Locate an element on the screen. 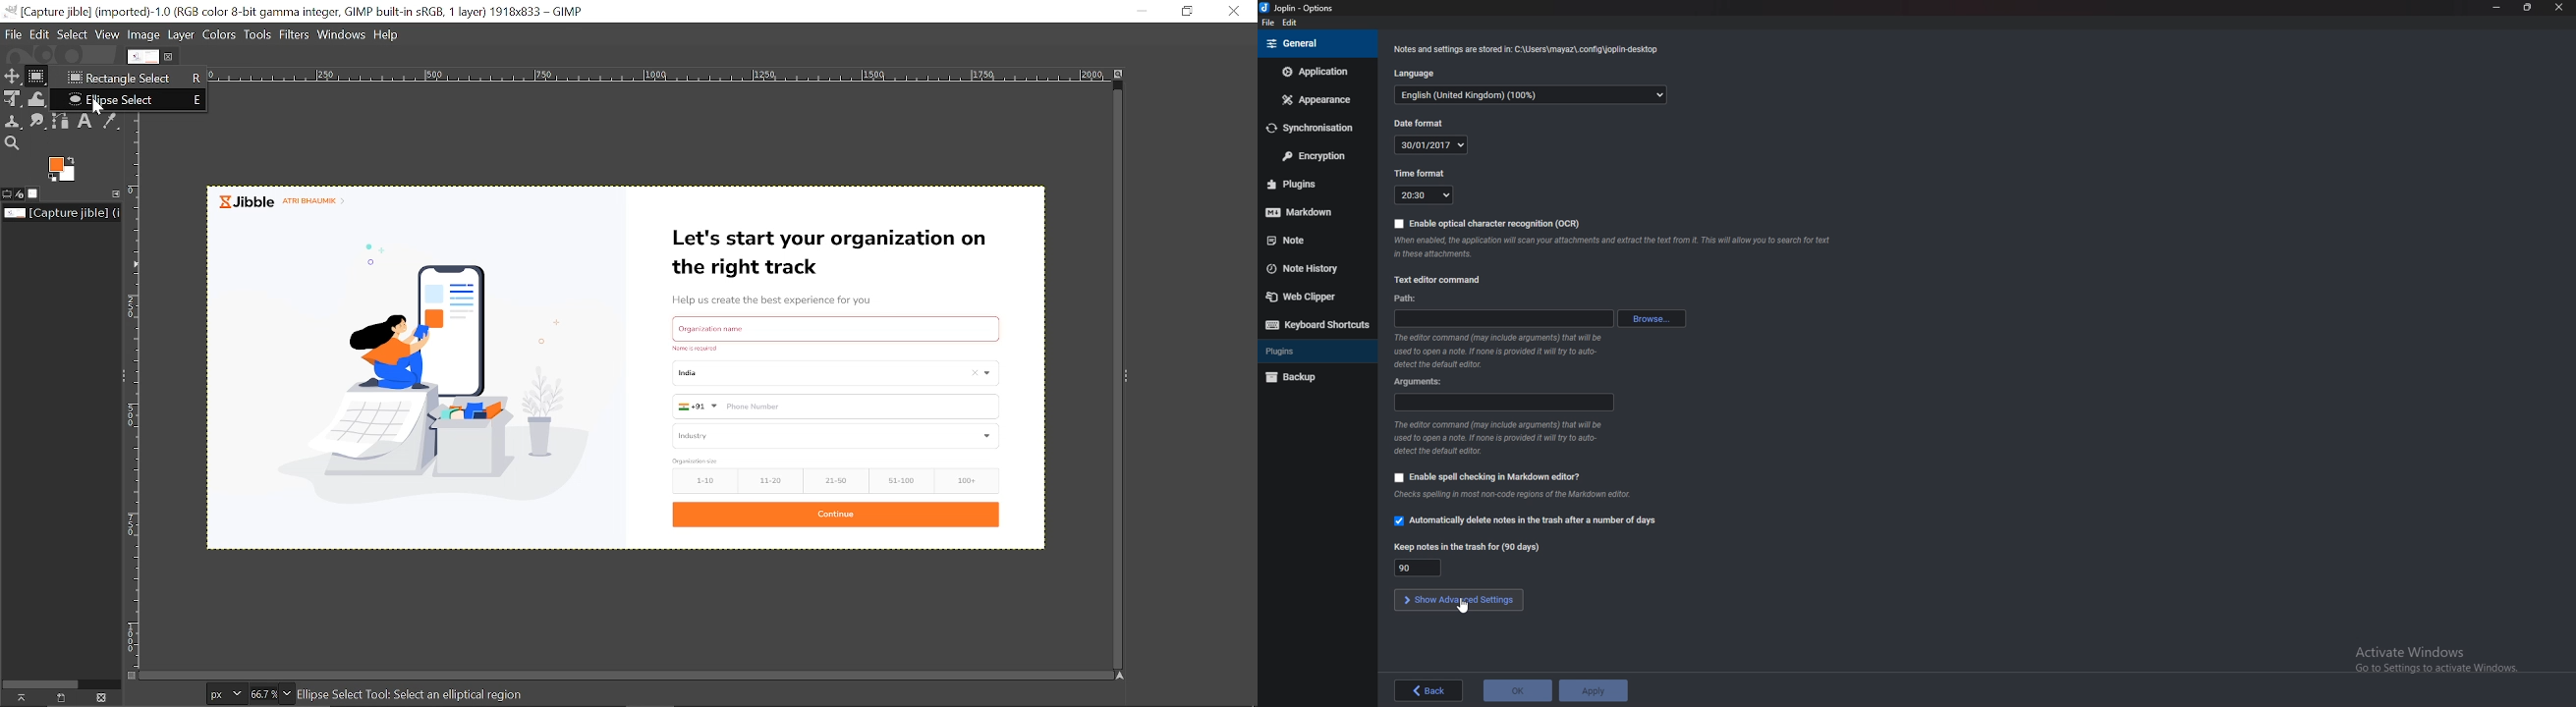 The image size is (2576, 728). Close current image is located at coordinates (170, 57).